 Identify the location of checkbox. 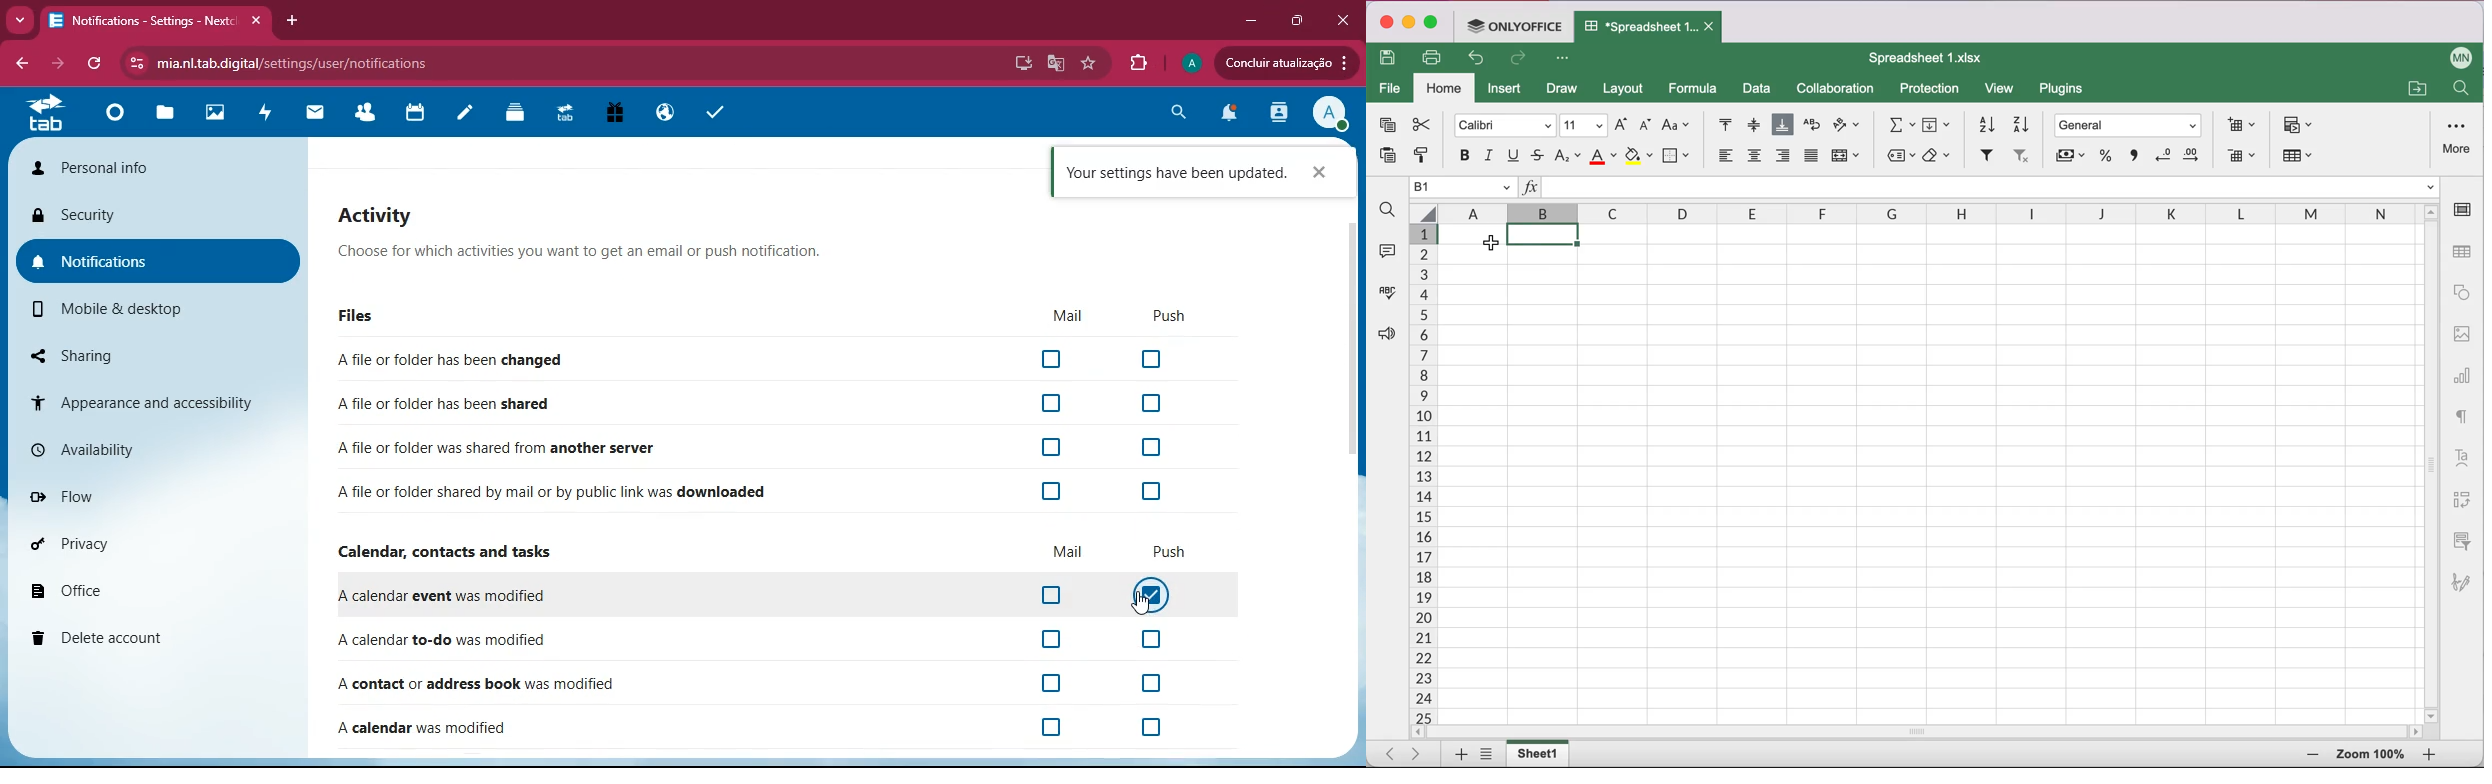
(1151, 403).